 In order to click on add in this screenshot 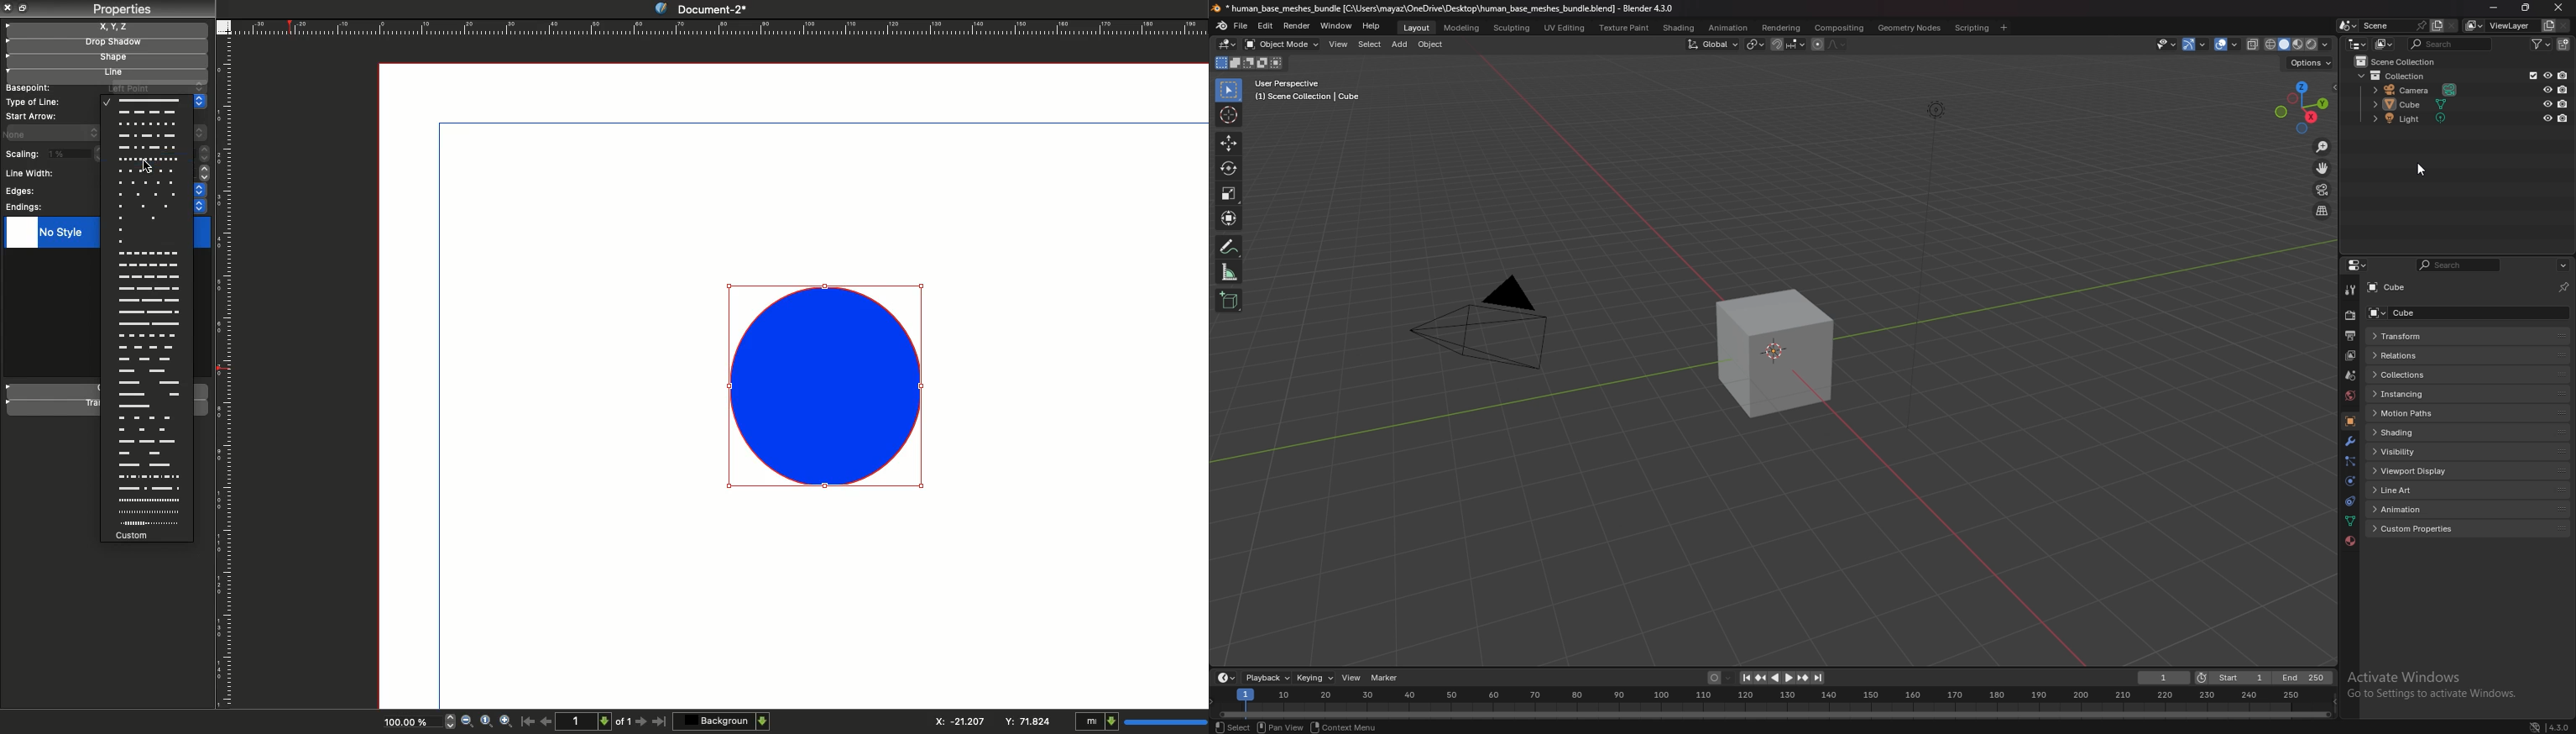, I will do `click(1400, 44)`.